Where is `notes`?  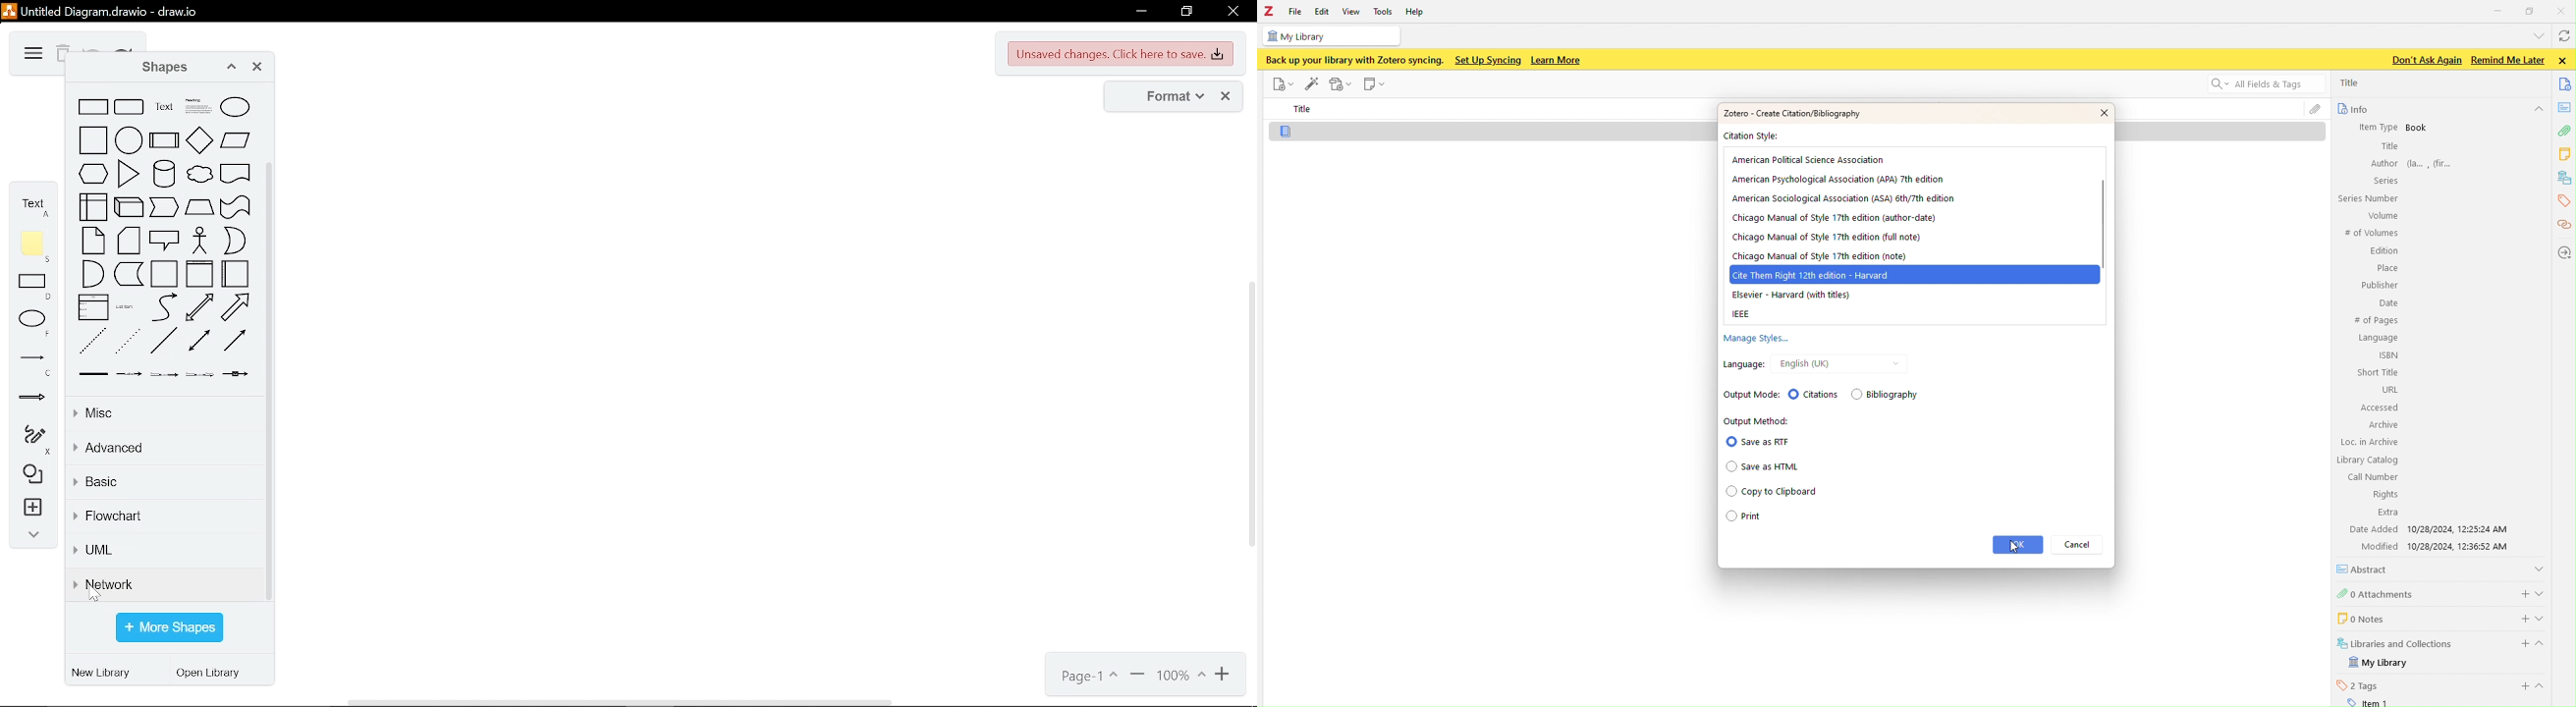
notes is located at coordinates (2566, 107).